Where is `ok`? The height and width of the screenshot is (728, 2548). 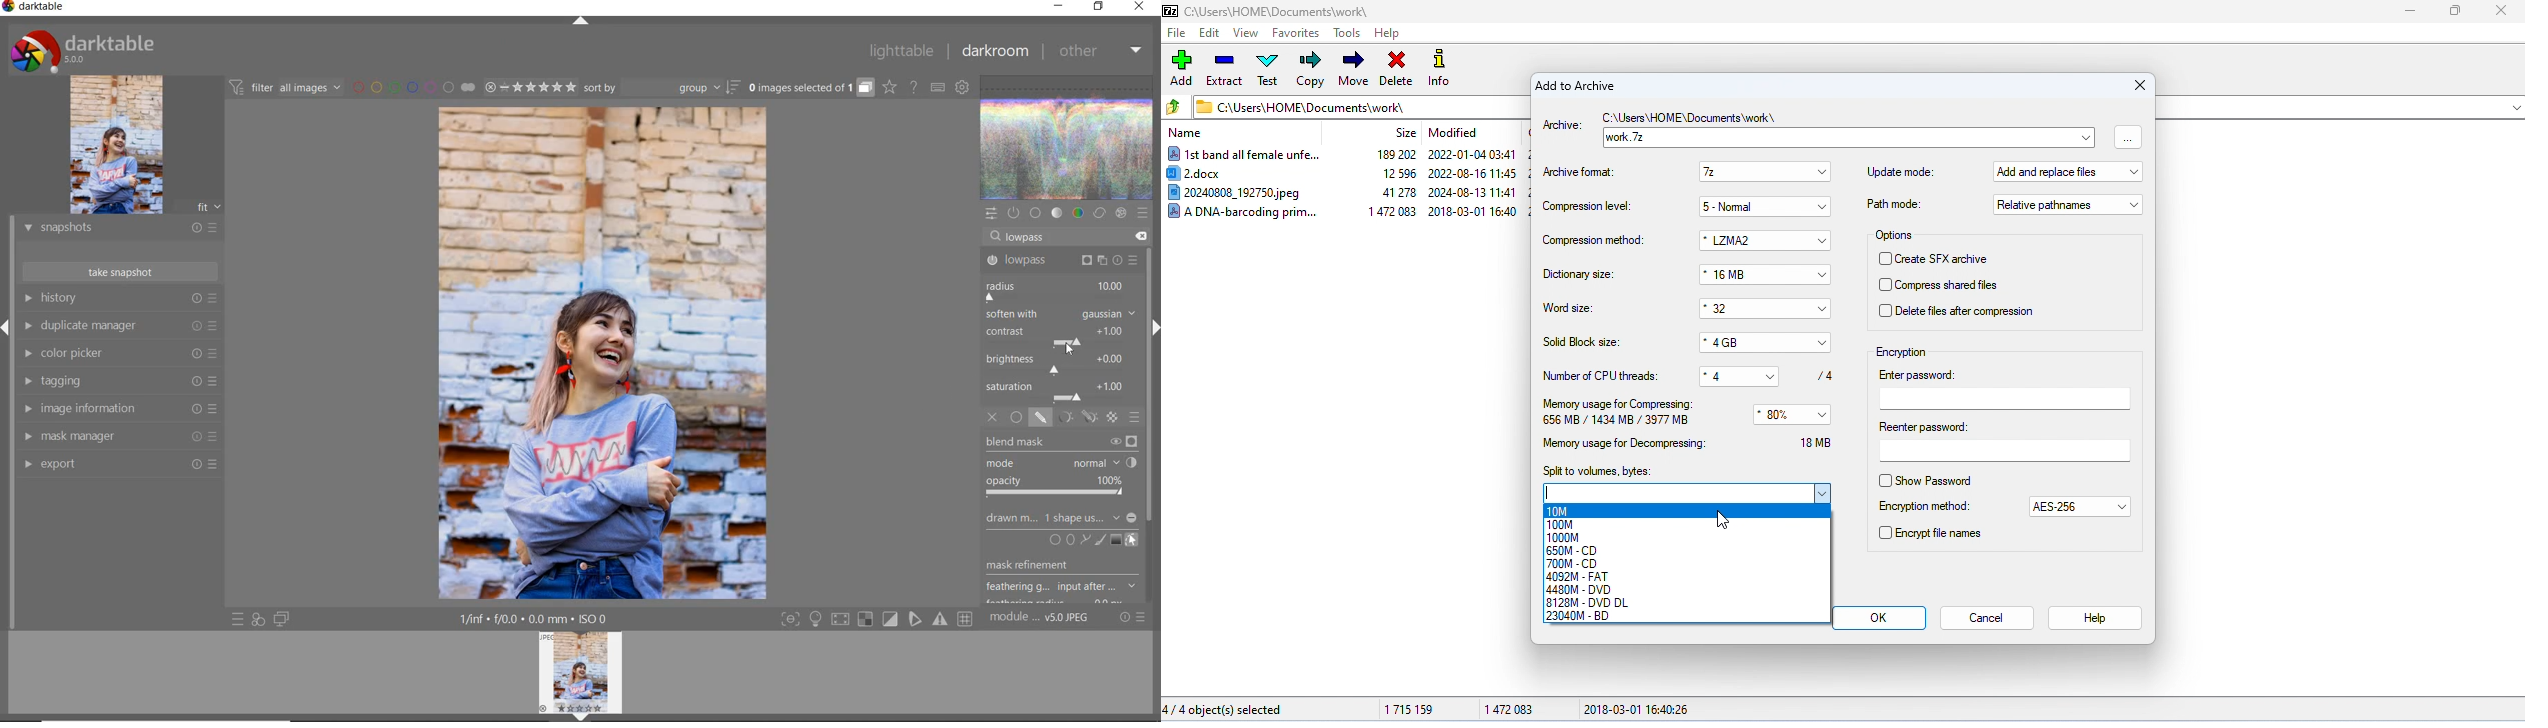
ok is located at coordinates (1879, 619).